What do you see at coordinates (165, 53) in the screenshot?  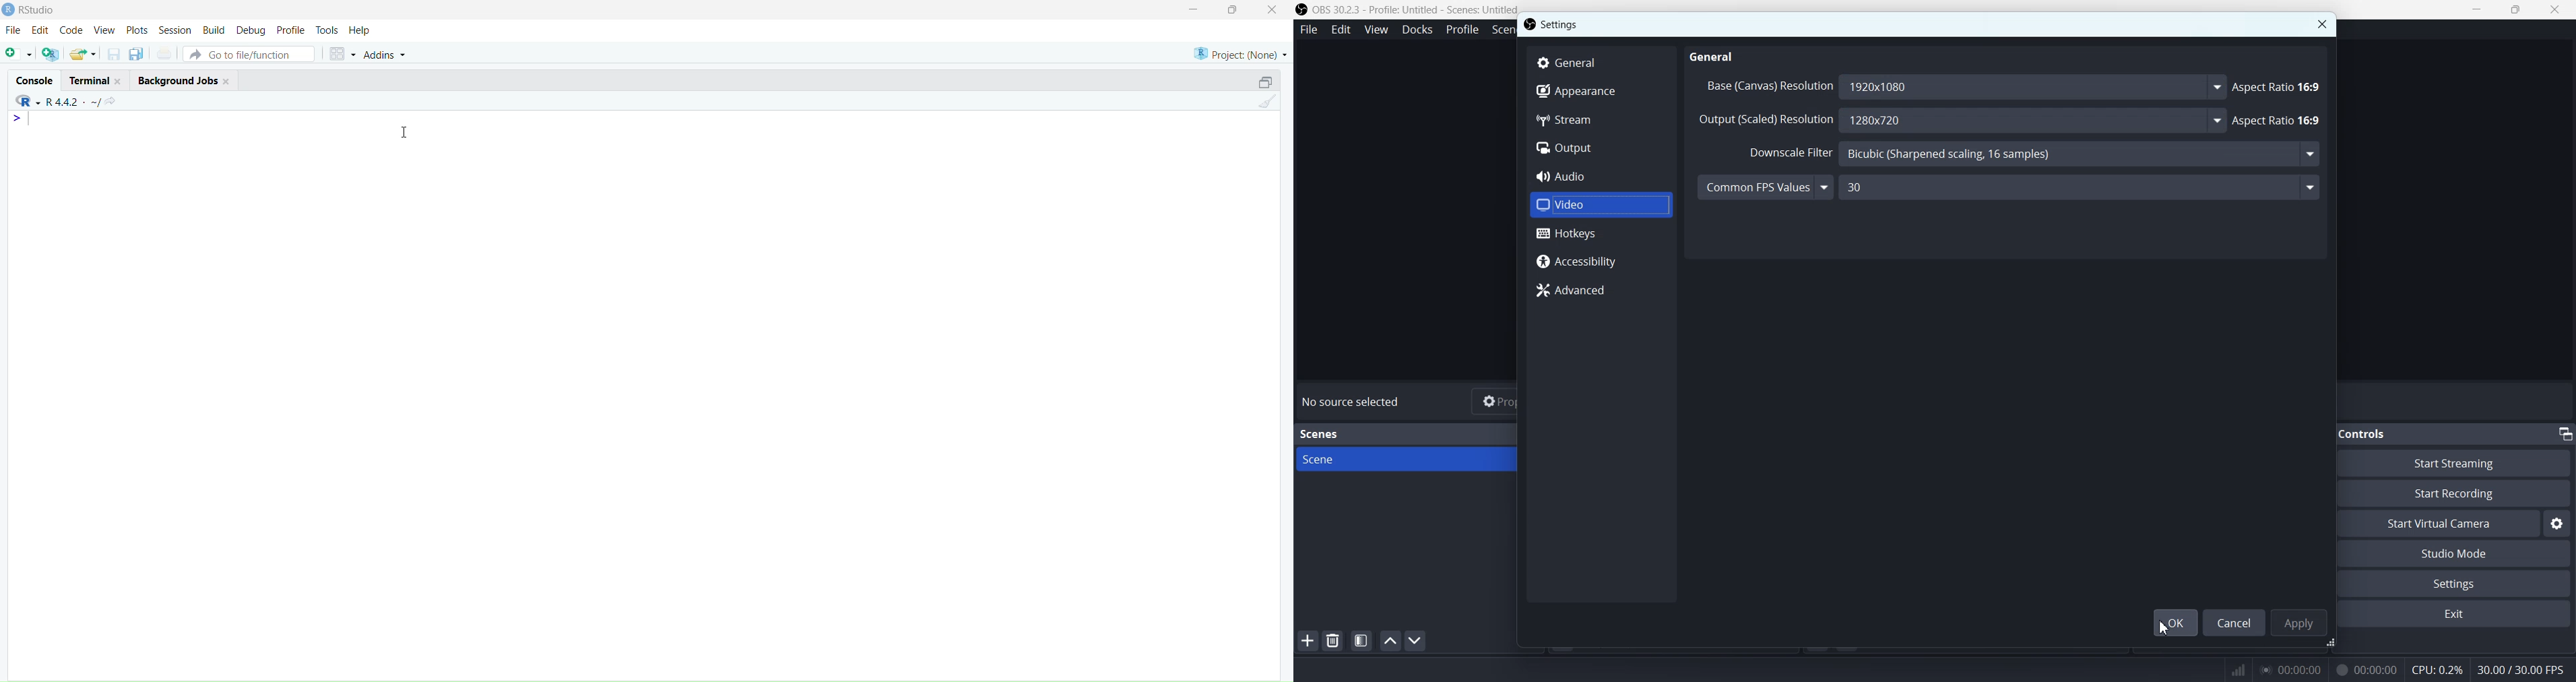 I see `print` at bounding box center [165, 53].